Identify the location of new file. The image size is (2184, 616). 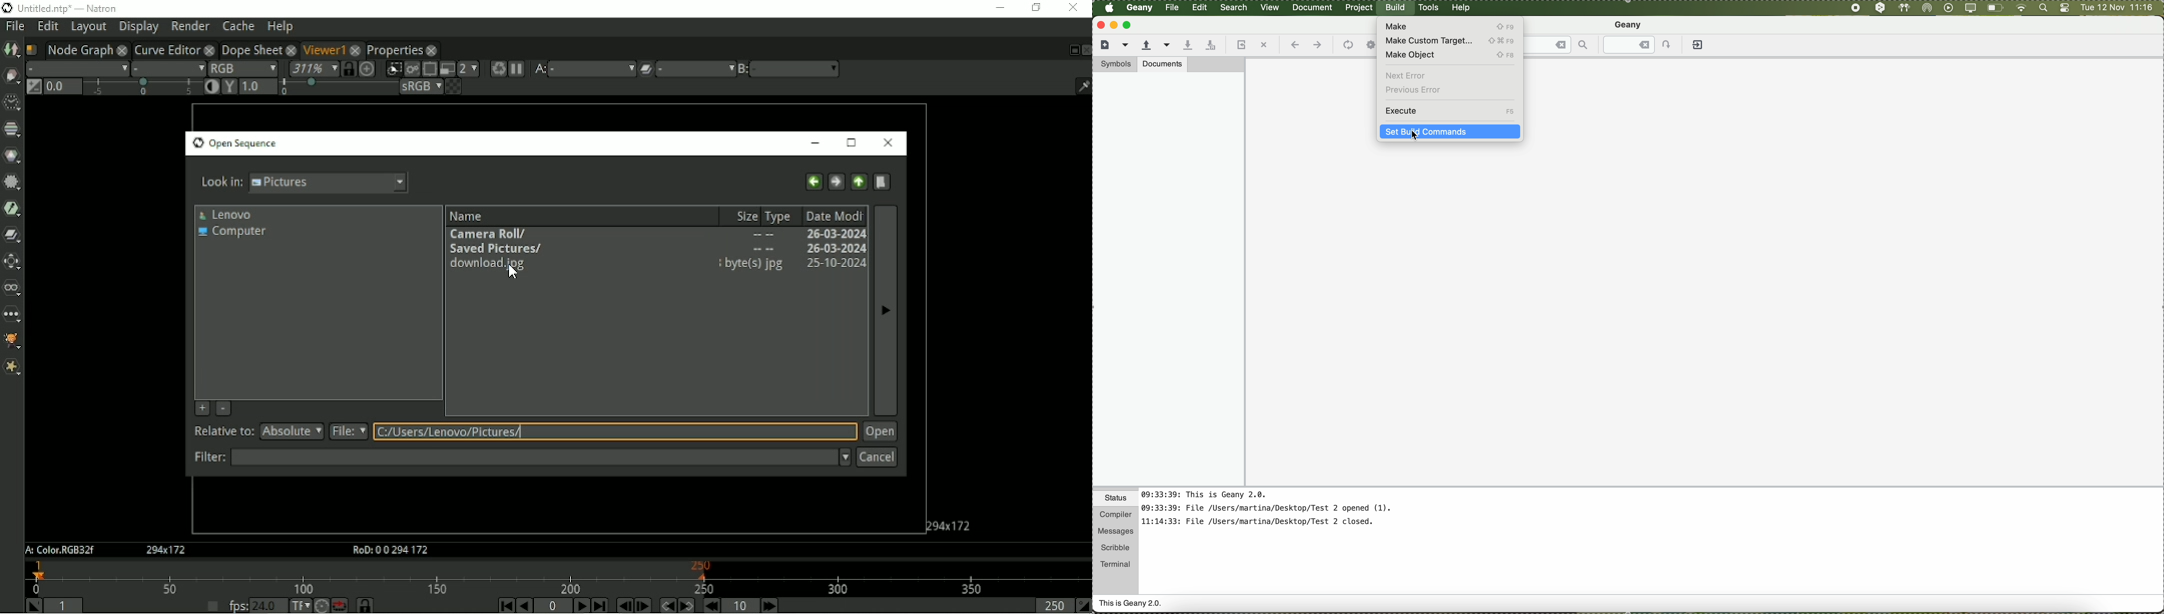
(1103, 44).